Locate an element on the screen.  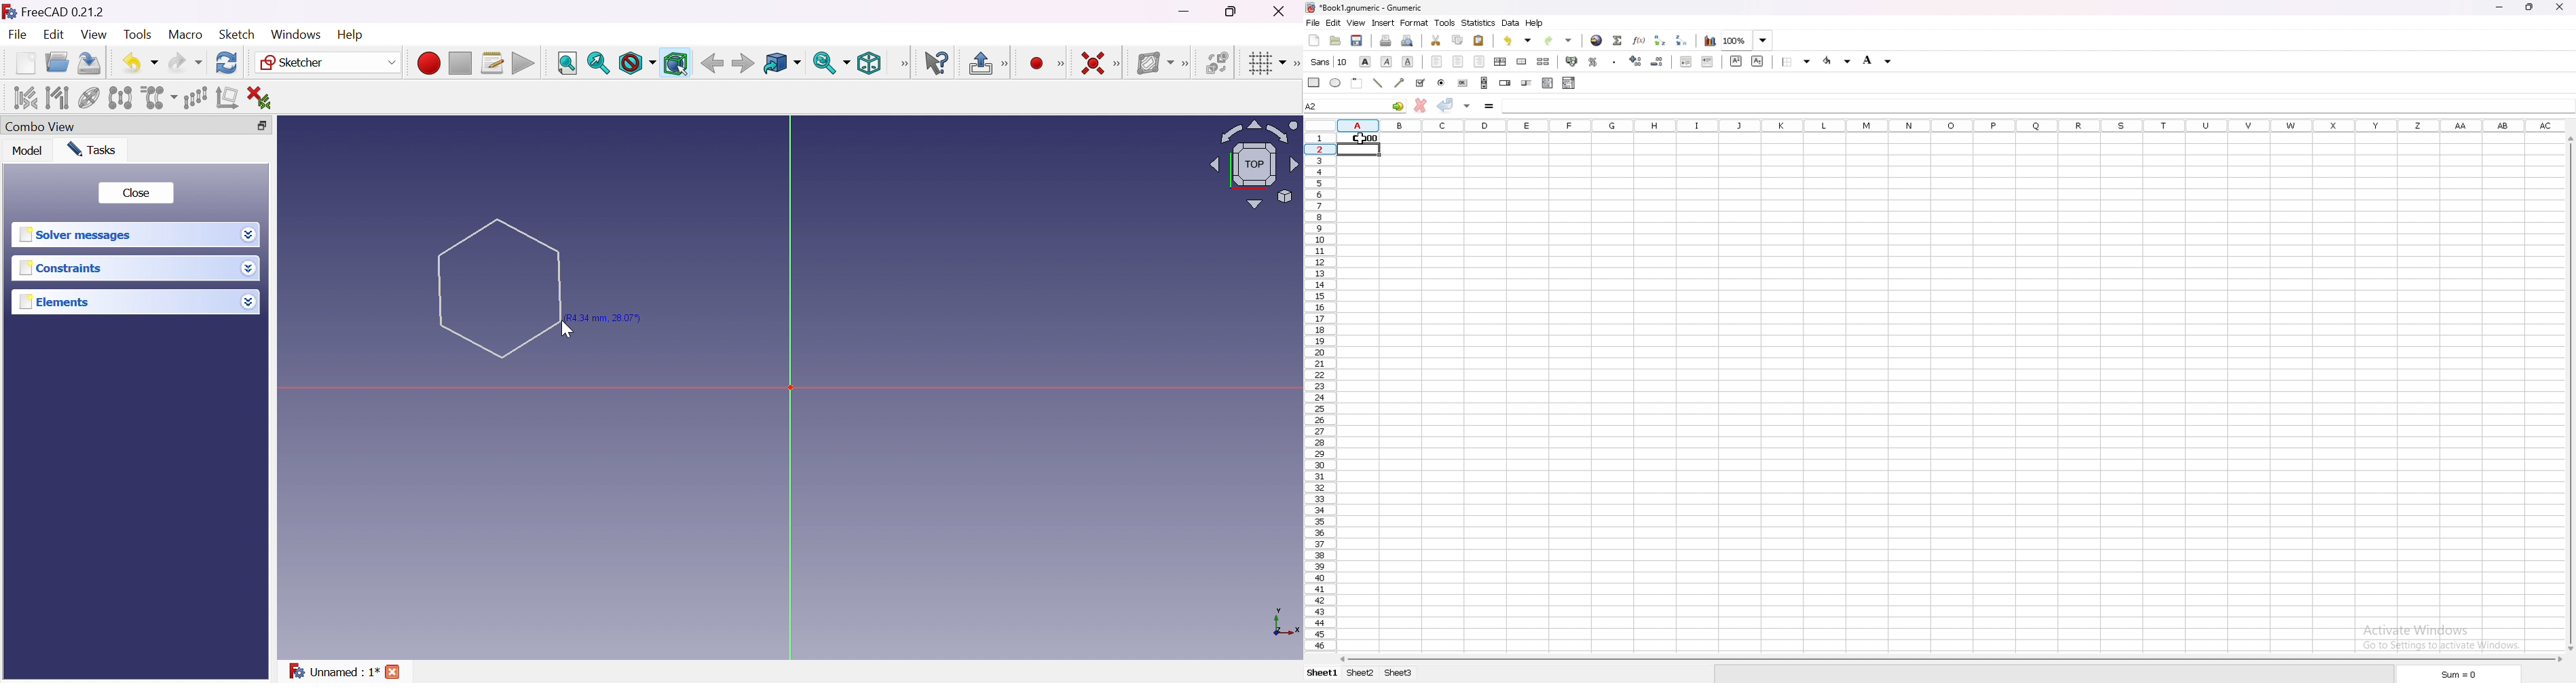
File is located at coordinates (18, 36).